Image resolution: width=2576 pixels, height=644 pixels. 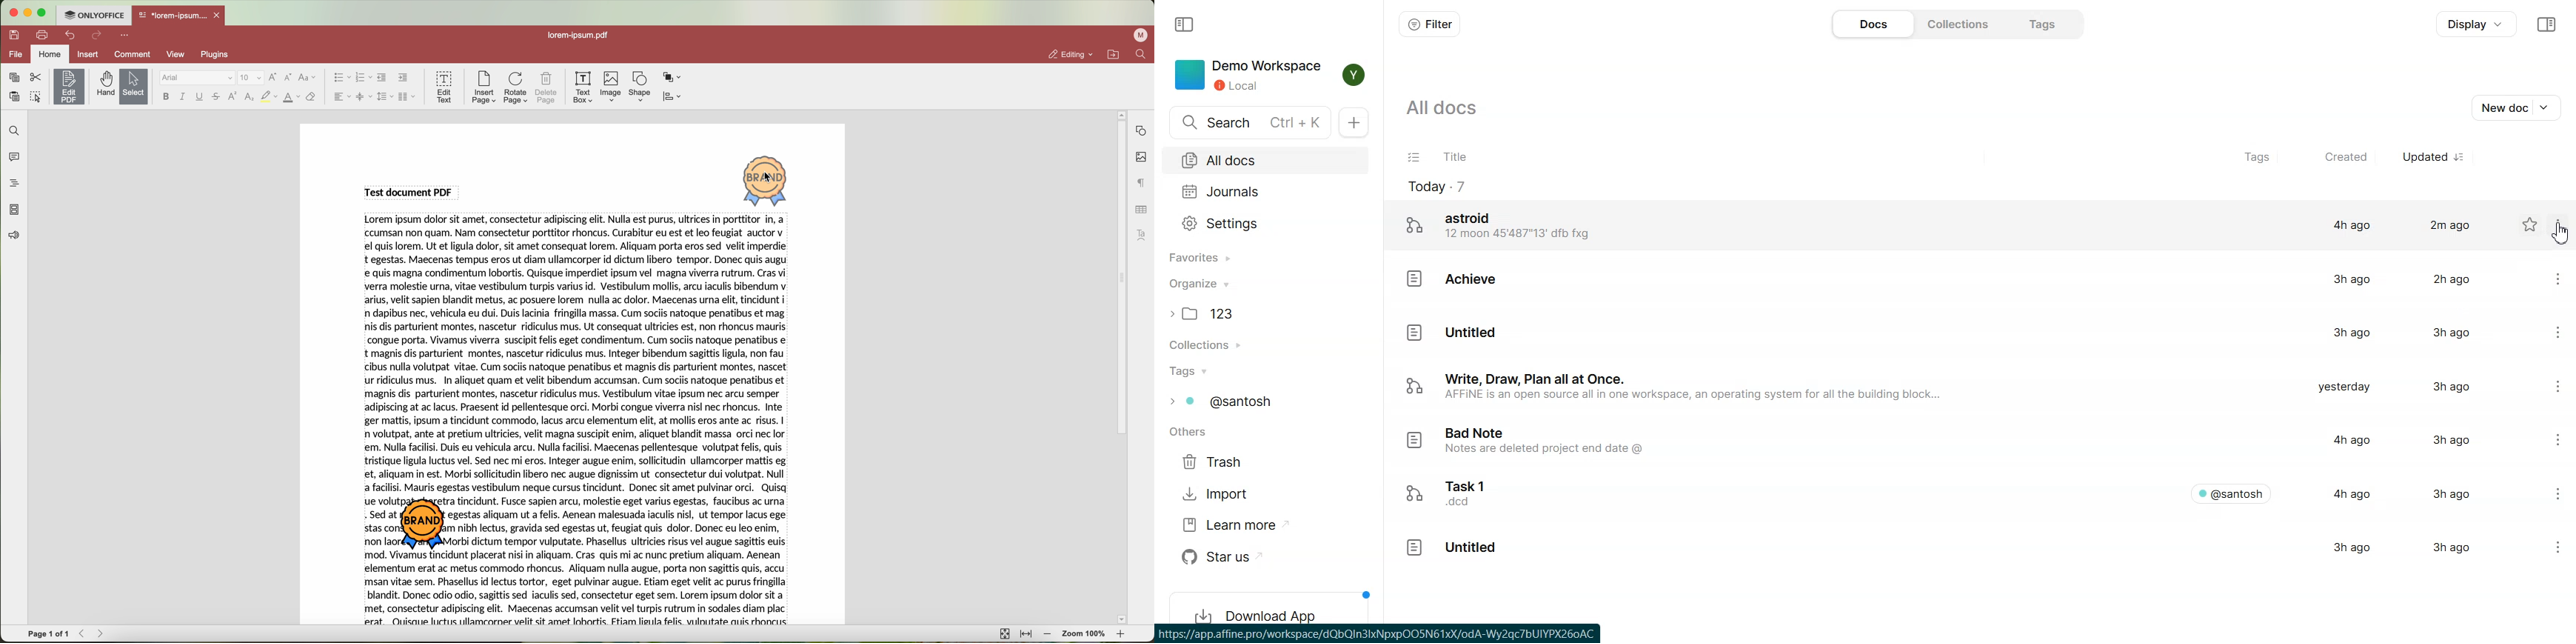 What do you see at coordinates (2426, 157) in the screenshot?
I see `Updated` at bounding box center [2426, 157].